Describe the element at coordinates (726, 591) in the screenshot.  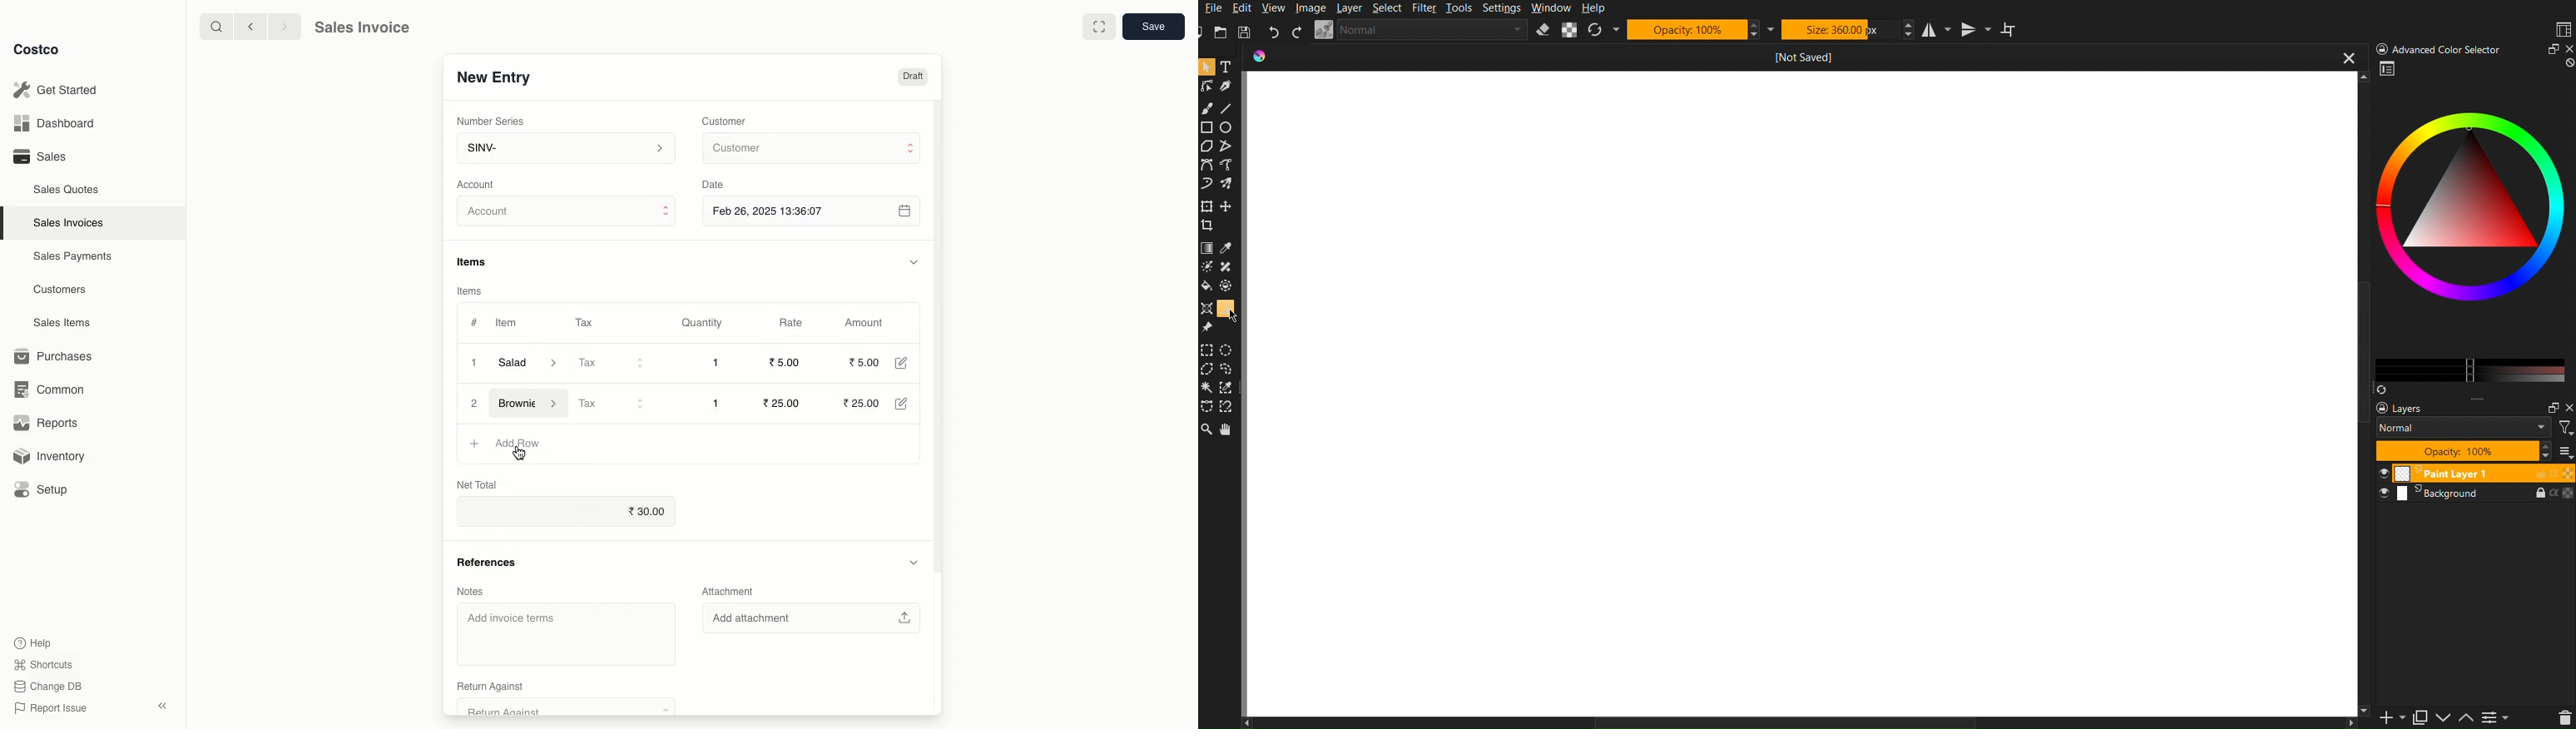
I see `Attachment` at that location.